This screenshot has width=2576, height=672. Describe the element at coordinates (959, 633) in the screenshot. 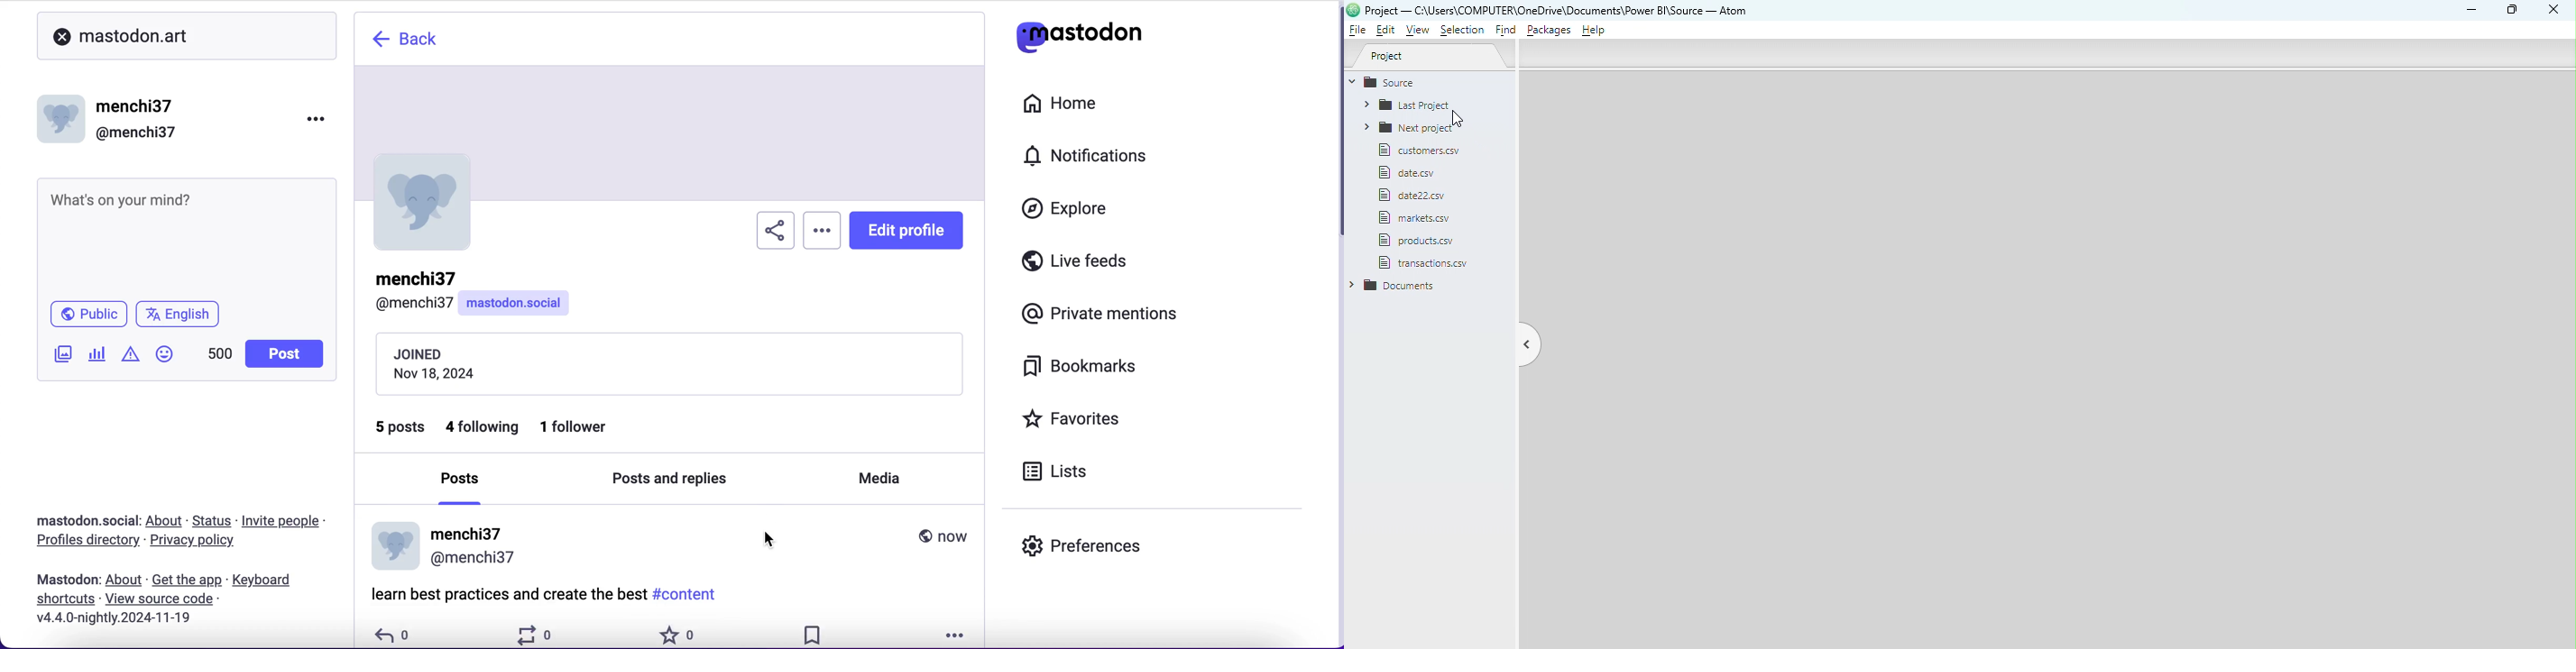

I see `options` at that location.